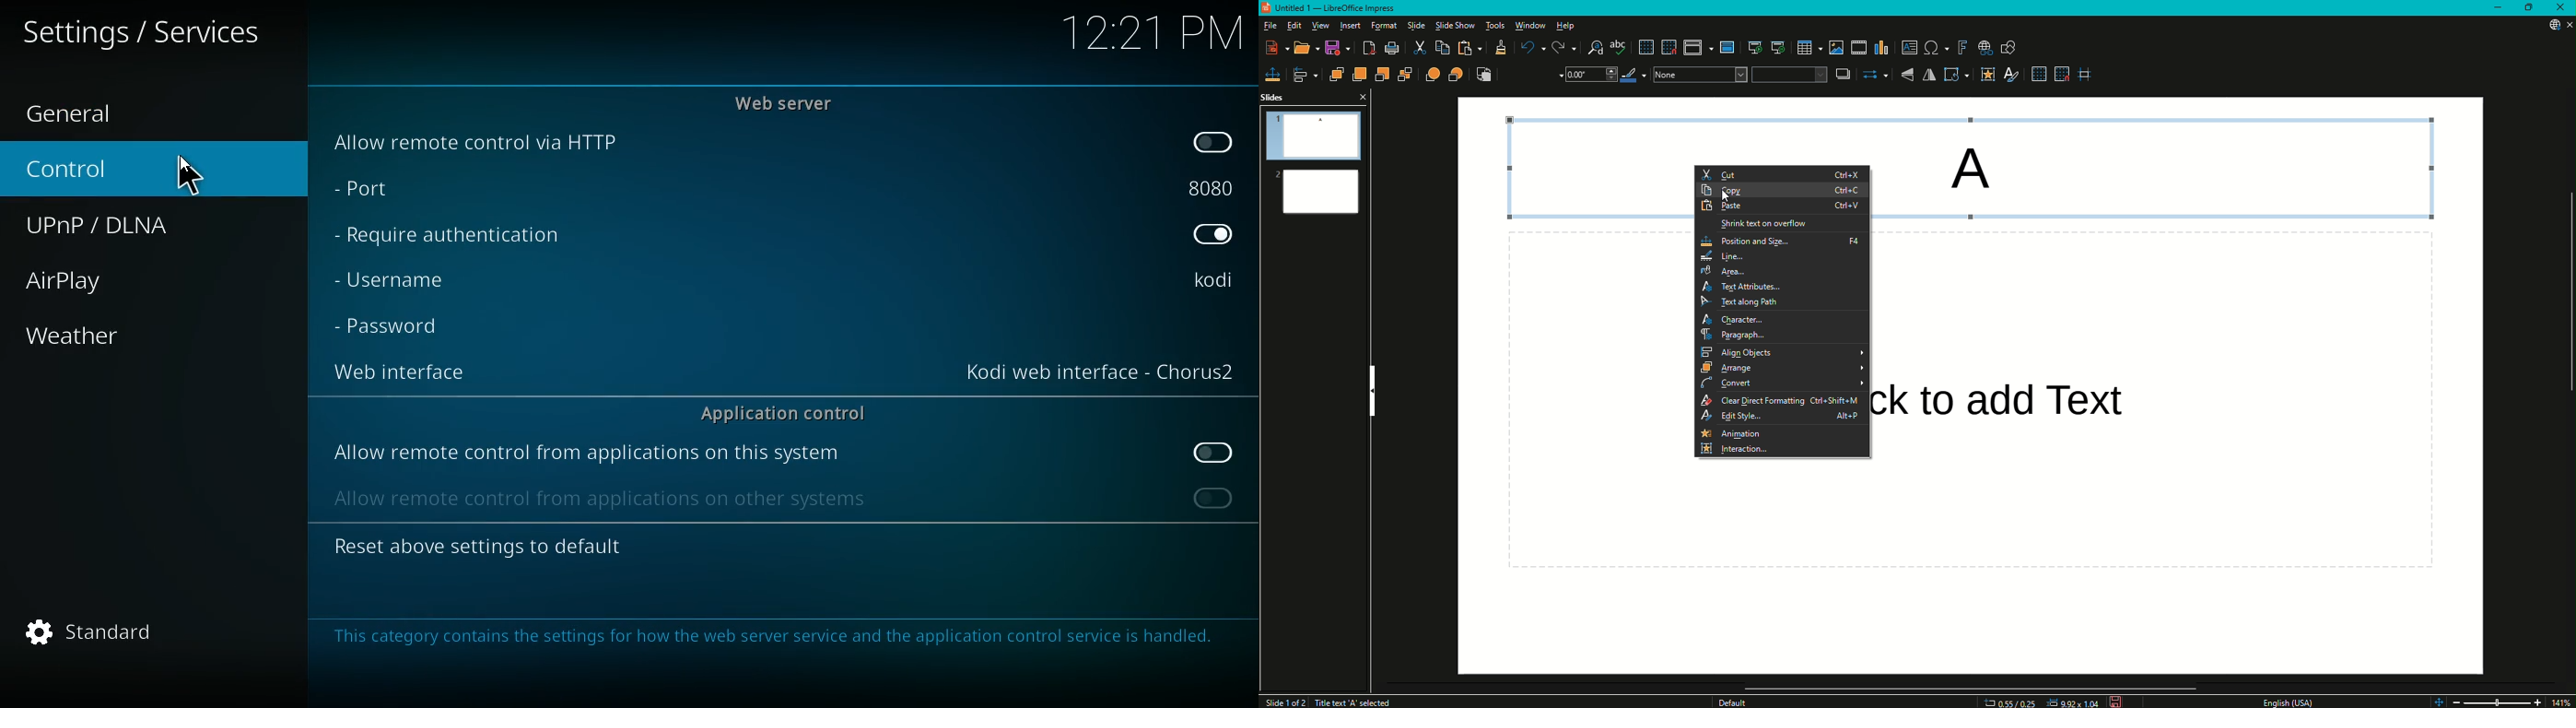  I want to click on Cut, so click(1417, 48).